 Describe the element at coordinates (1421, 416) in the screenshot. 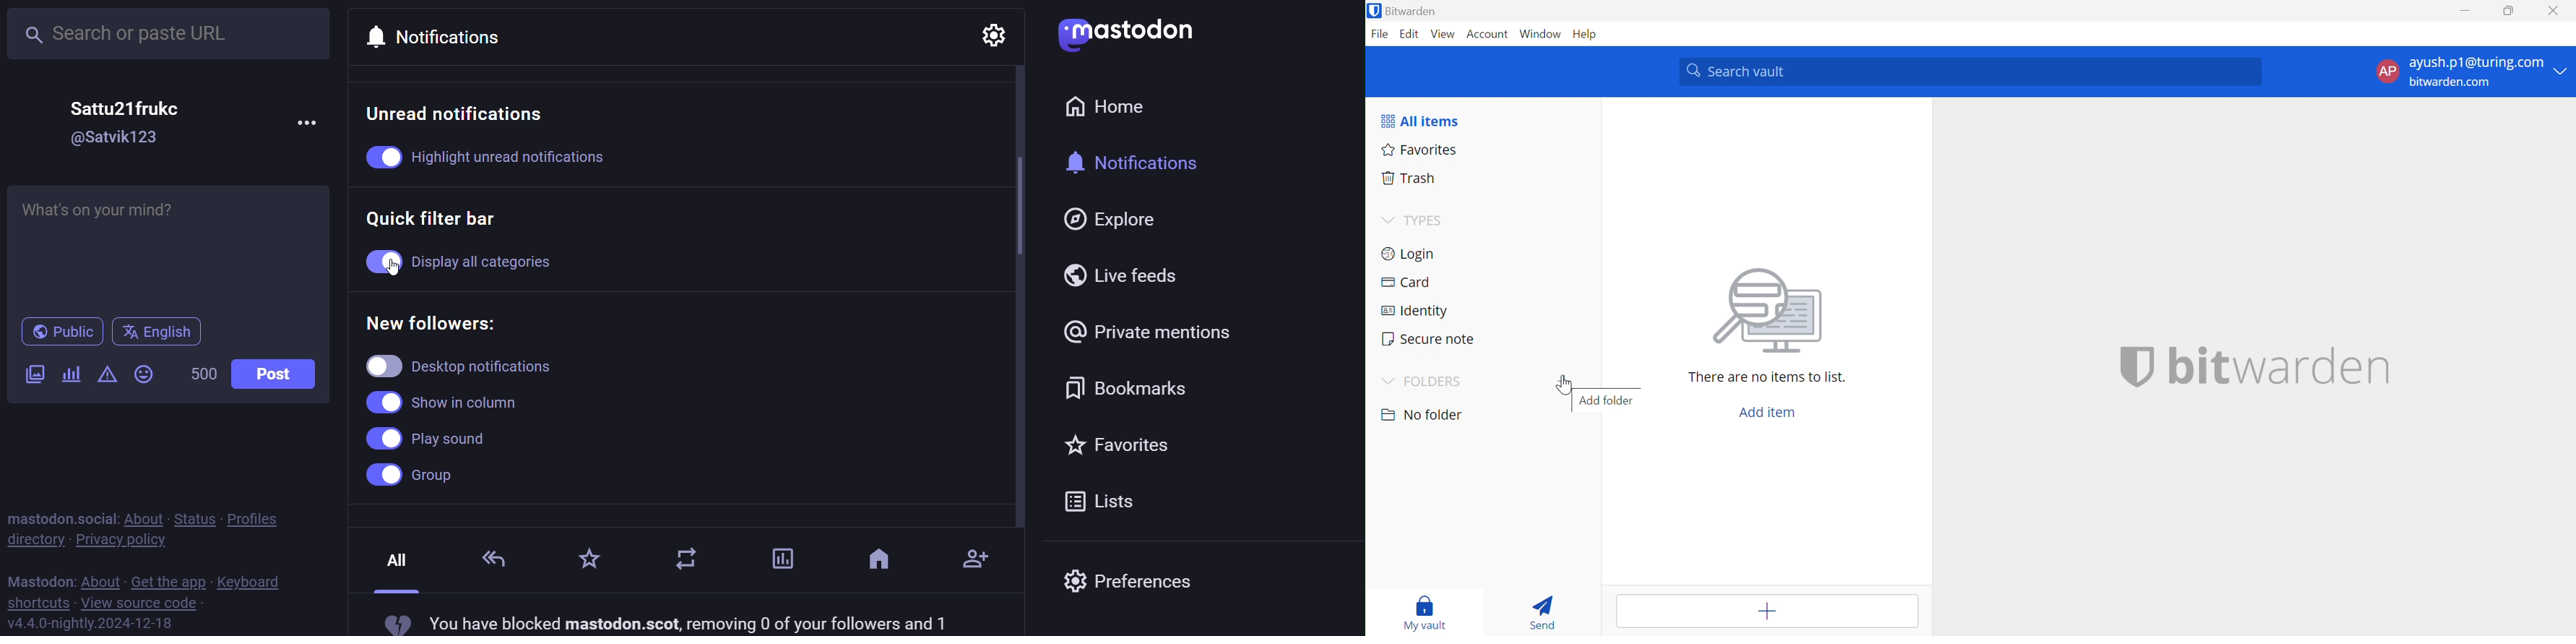

I see `No Folder` at that location.